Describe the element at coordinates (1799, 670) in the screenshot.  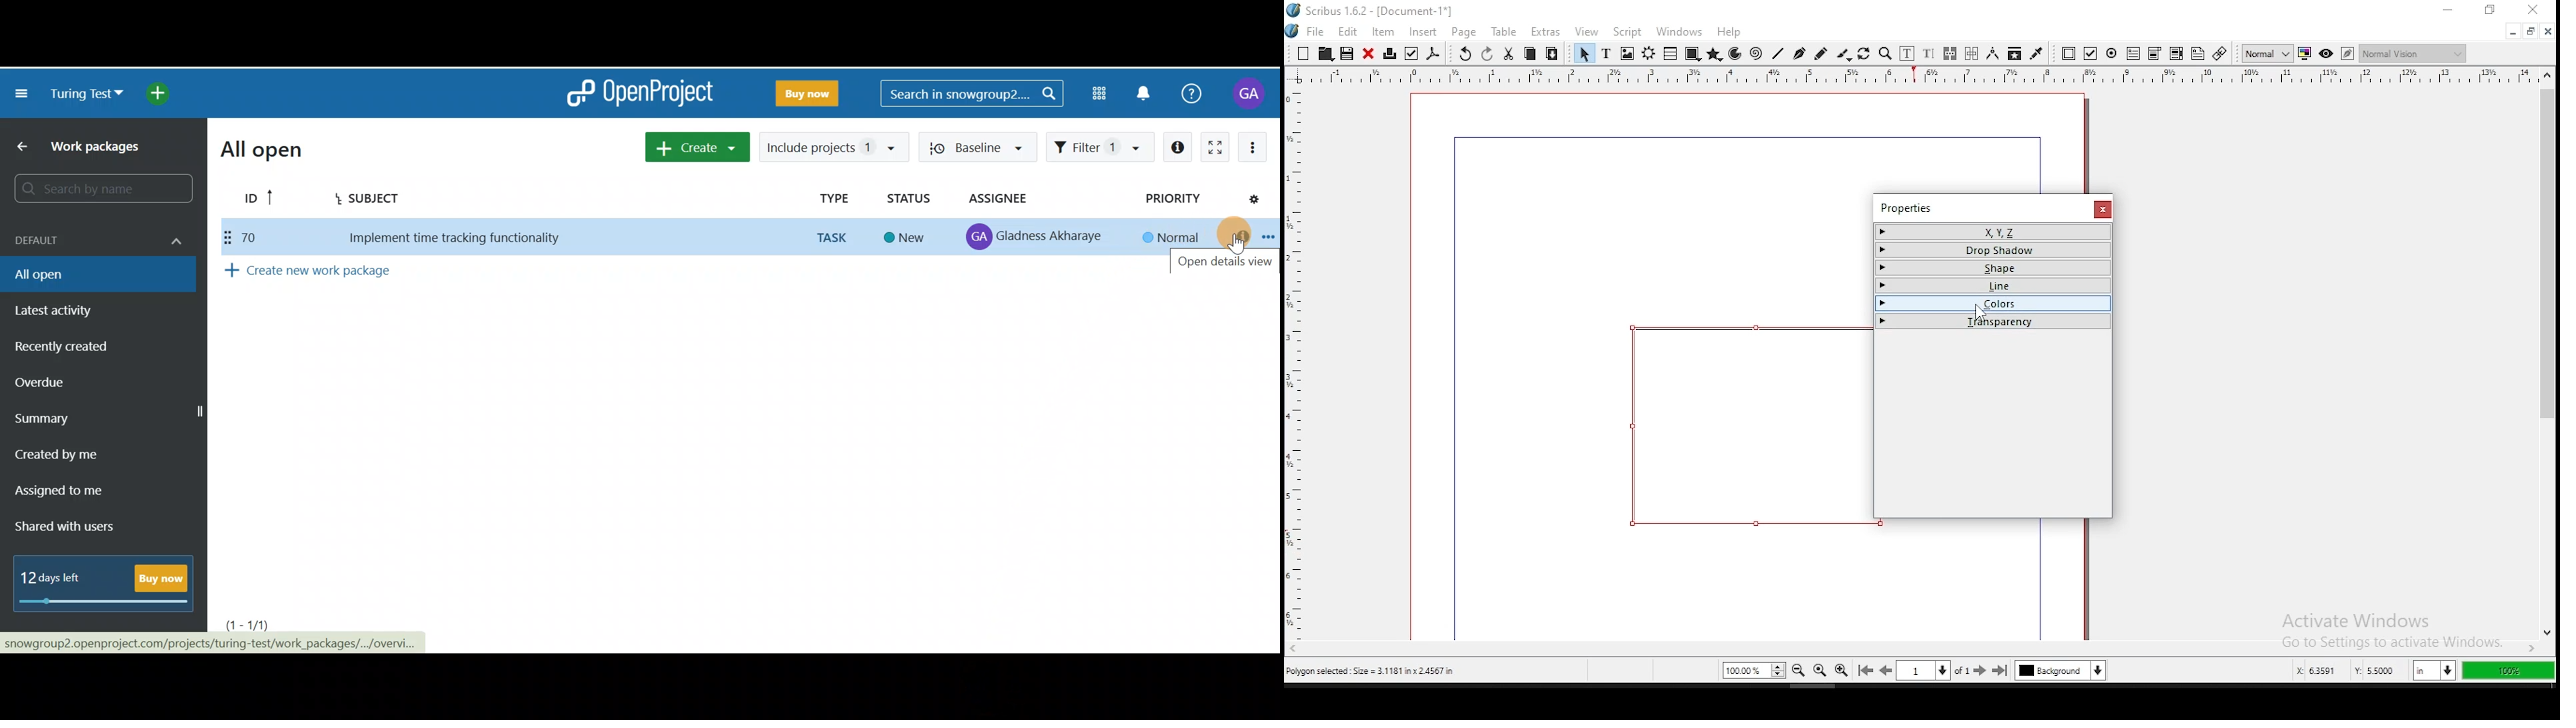
I see `zoom out` at that location.